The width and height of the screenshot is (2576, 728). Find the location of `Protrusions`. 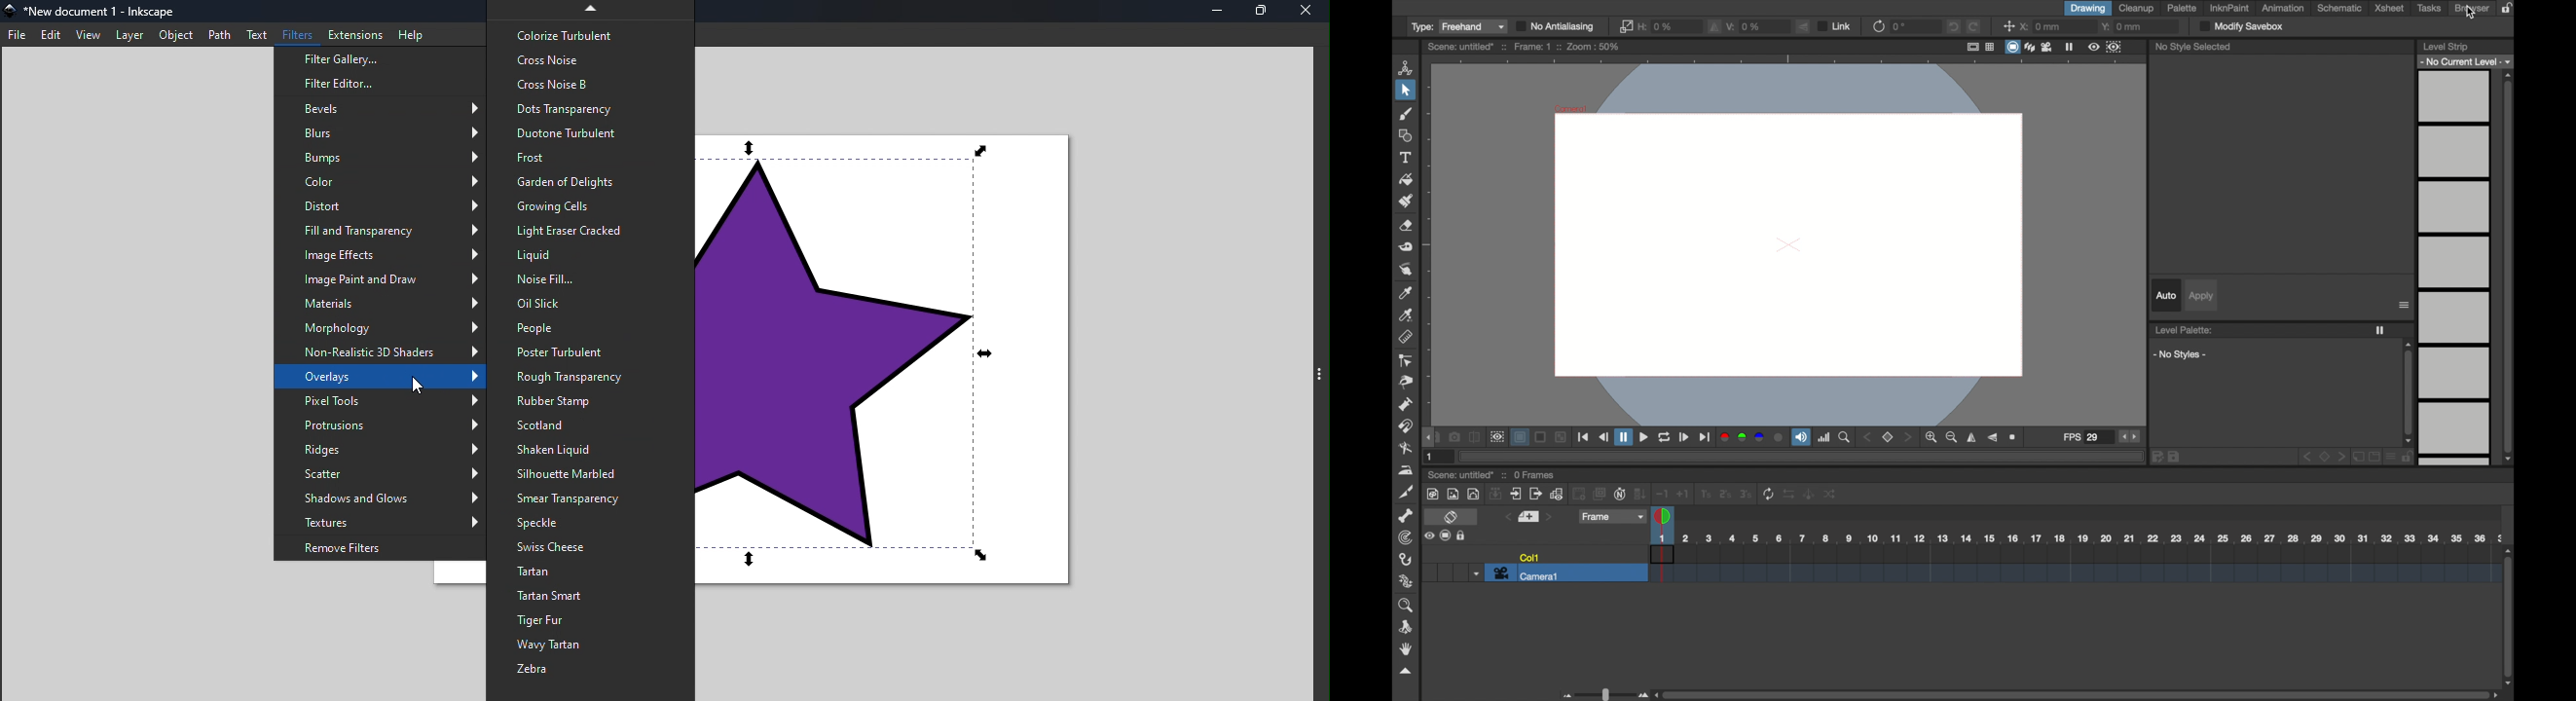

Protrusions is located at coordinates (383, 424).